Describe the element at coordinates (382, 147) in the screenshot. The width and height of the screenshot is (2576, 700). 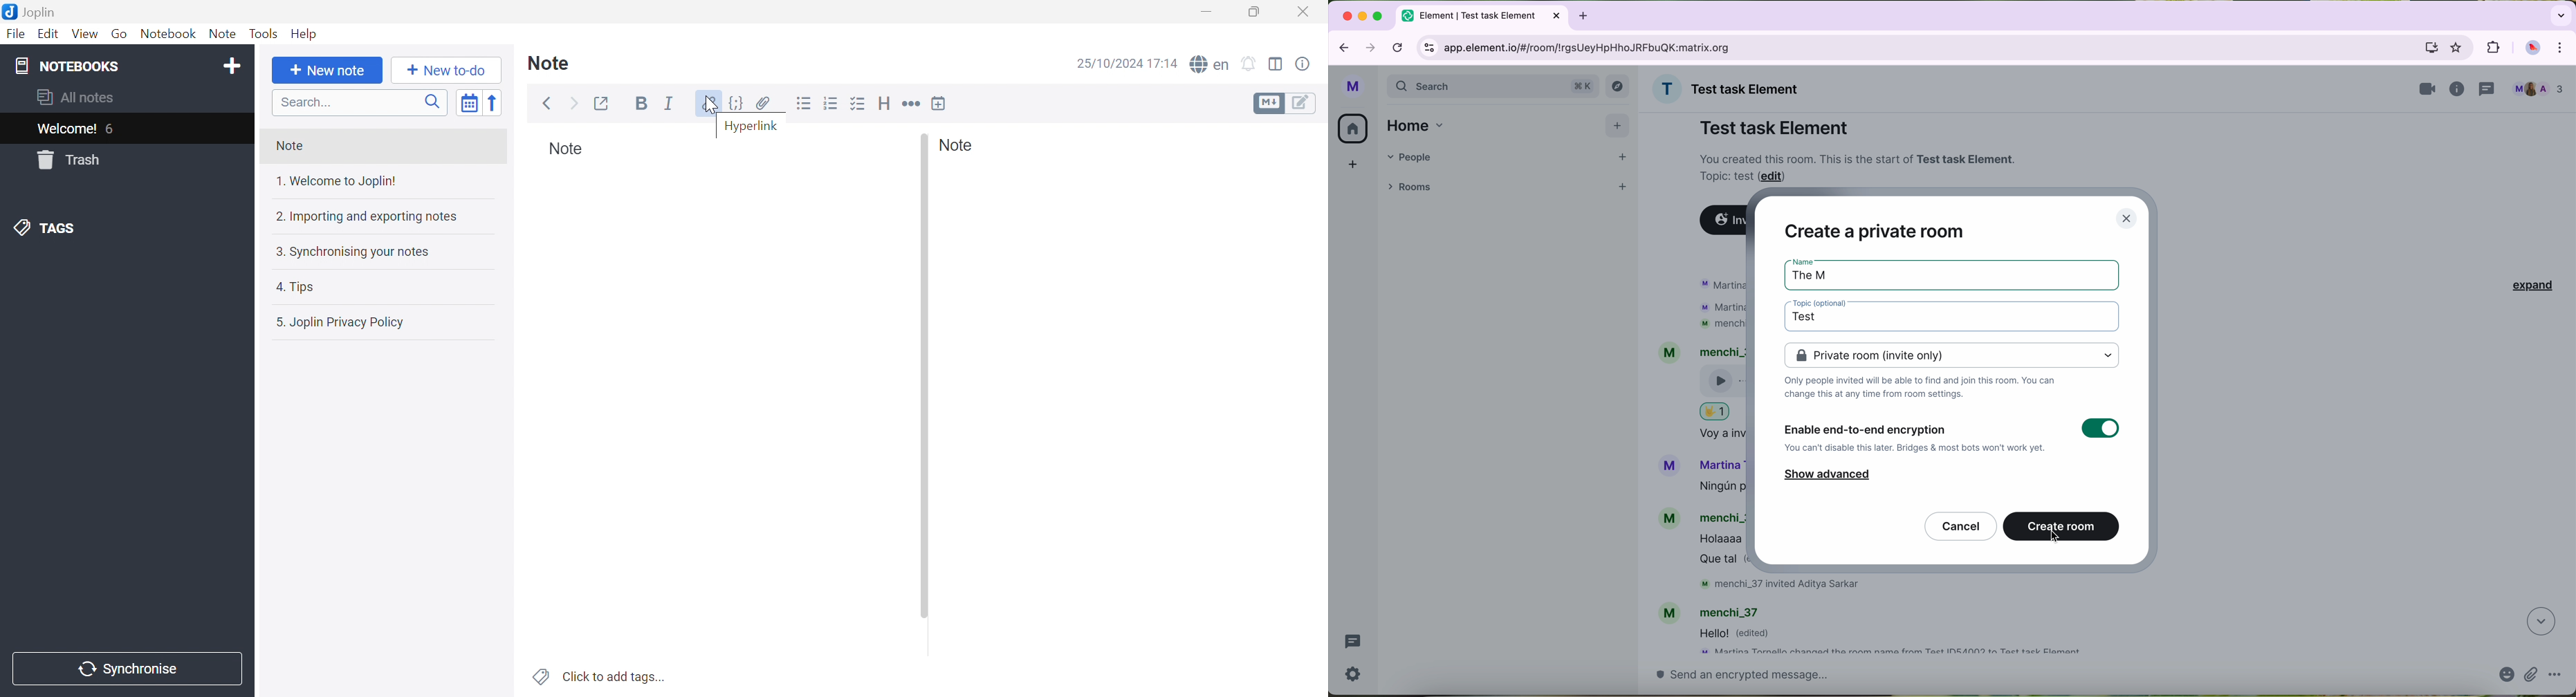
I see `Note` at that location.